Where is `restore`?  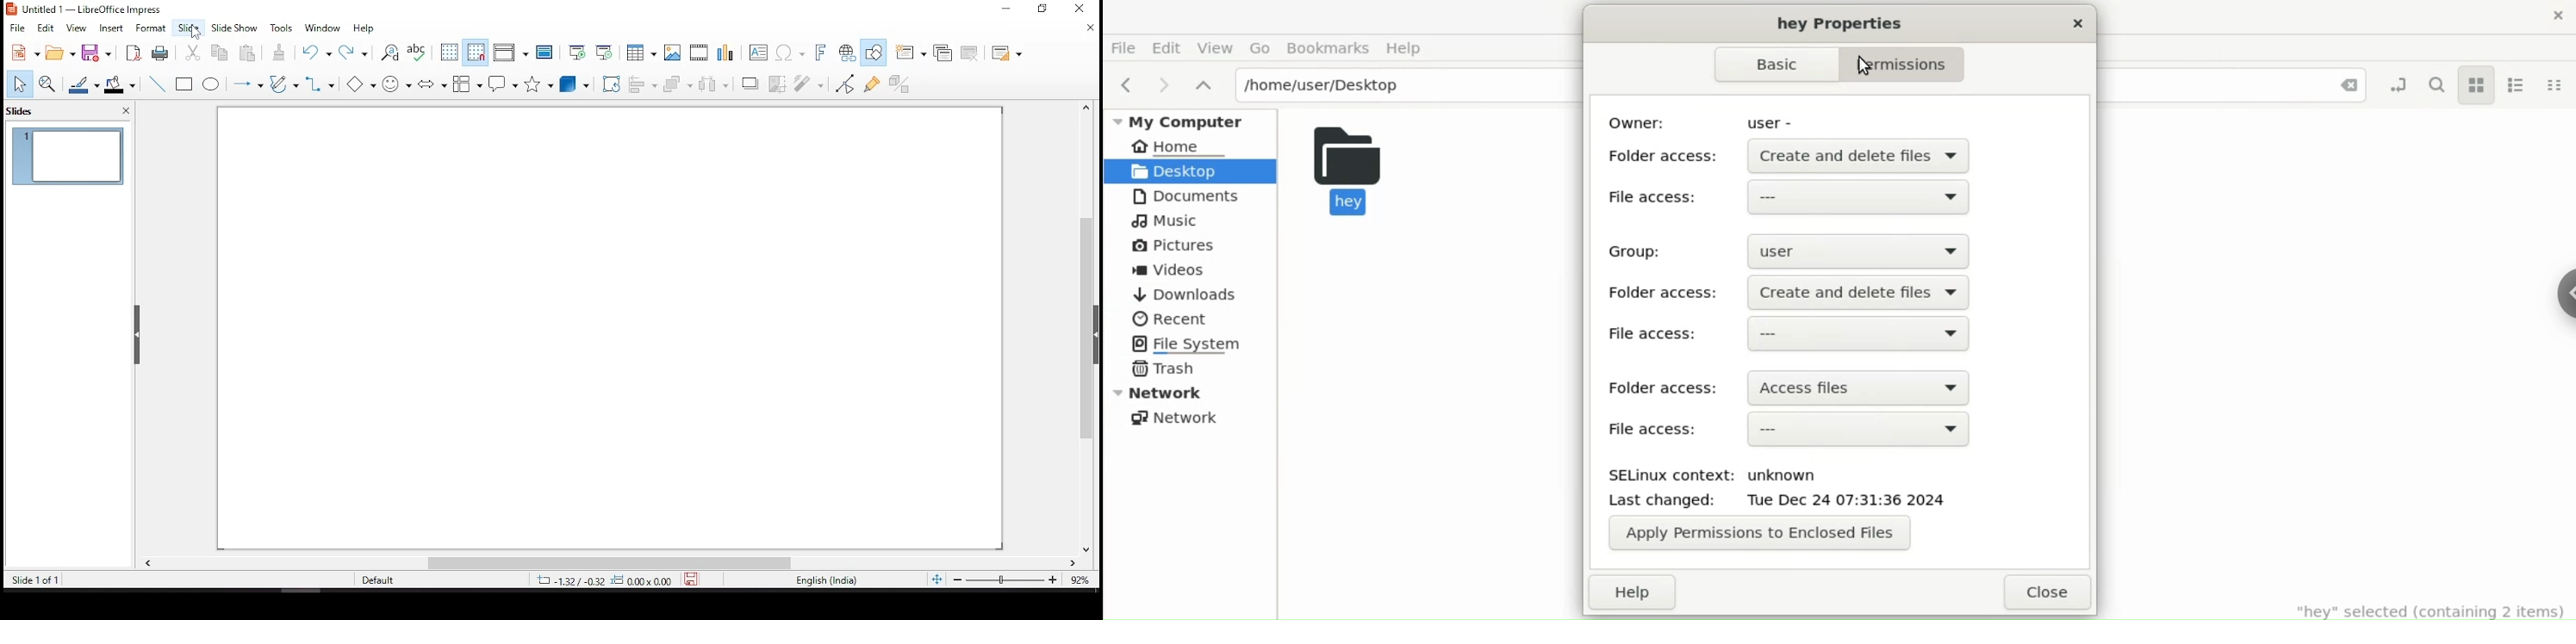 restore is located at coordinates (1042, 9).